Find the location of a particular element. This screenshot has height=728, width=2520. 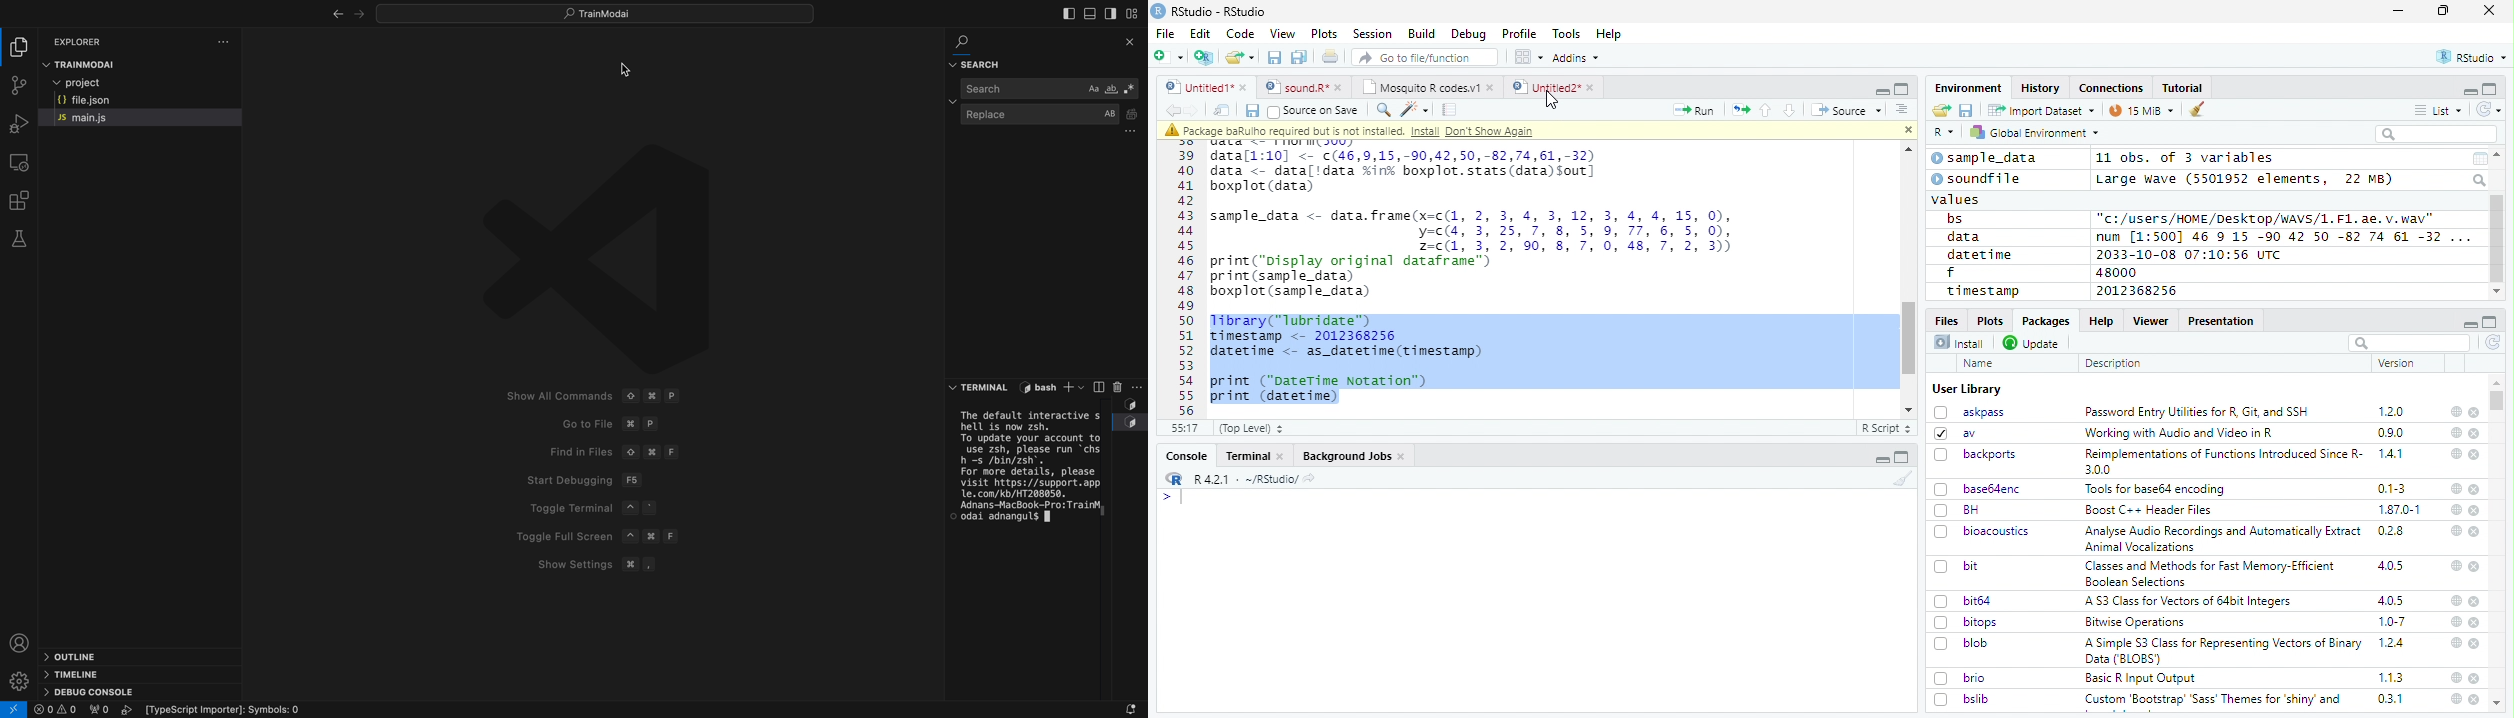

User Library is located at coordinates (1967, 389).